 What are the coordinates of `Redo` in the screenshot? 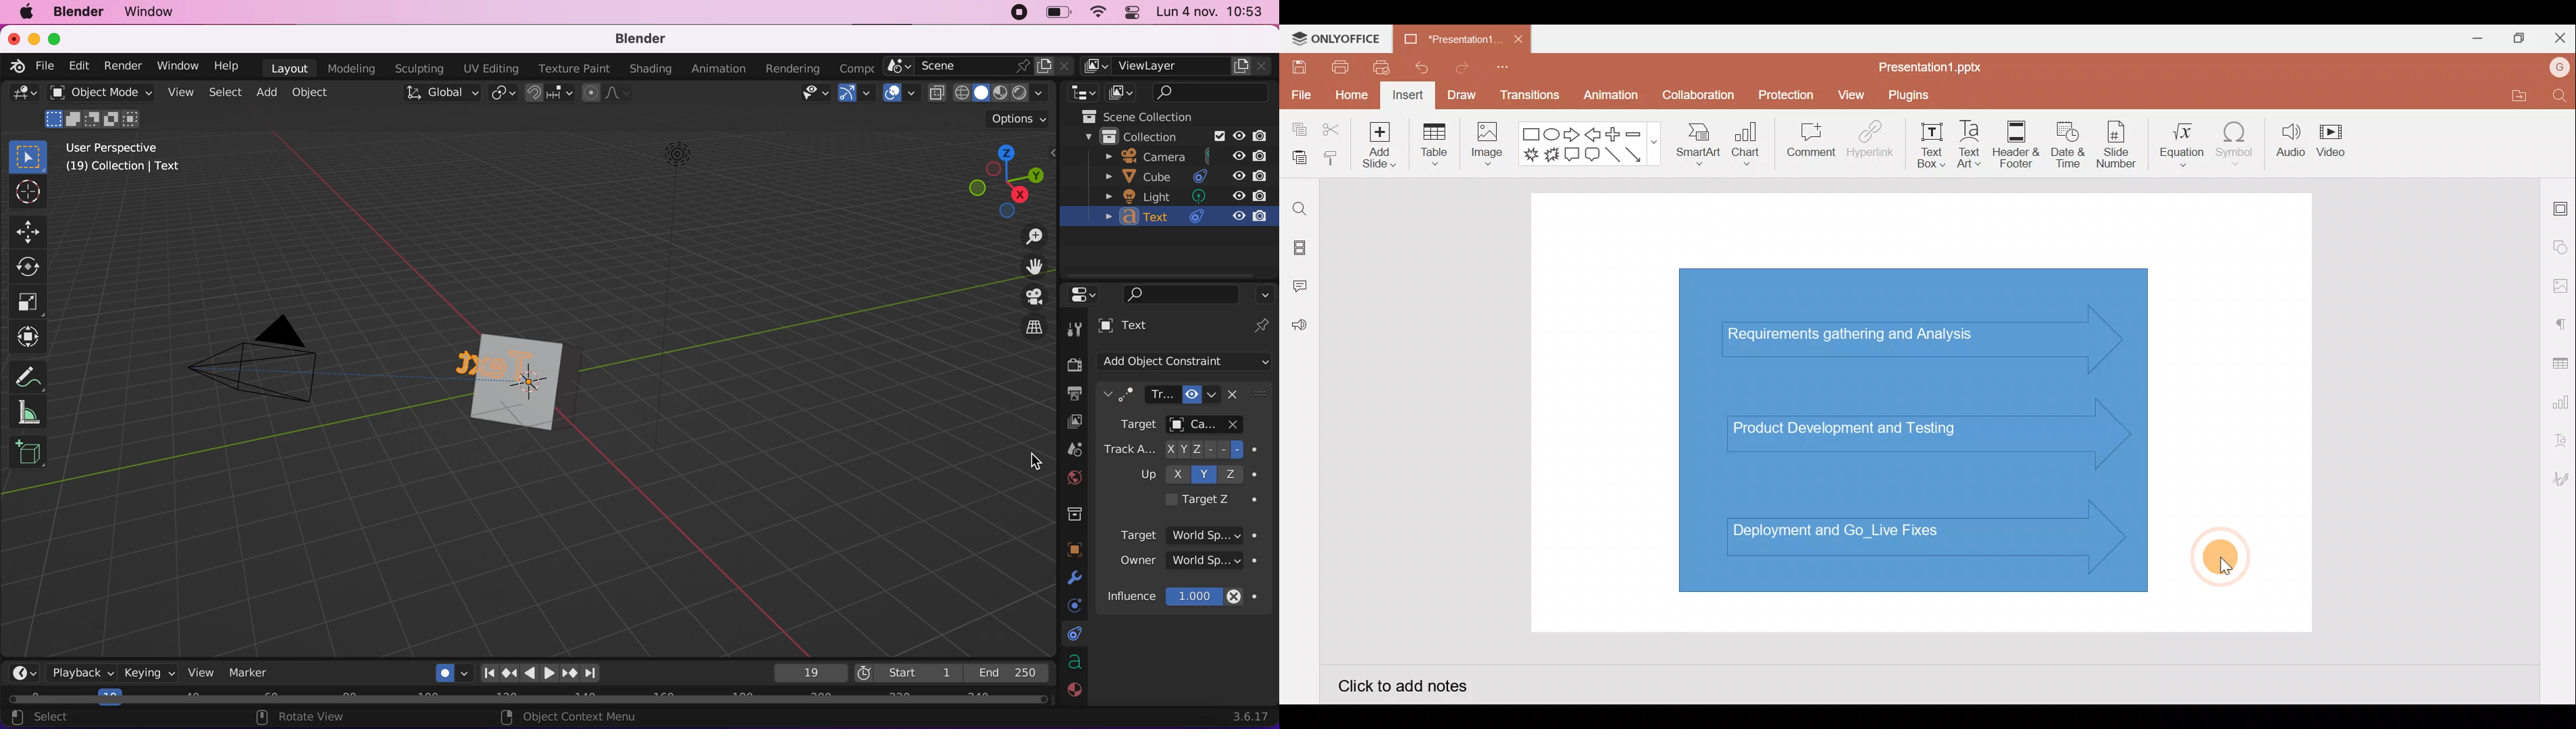 It's located at (1457, 67).